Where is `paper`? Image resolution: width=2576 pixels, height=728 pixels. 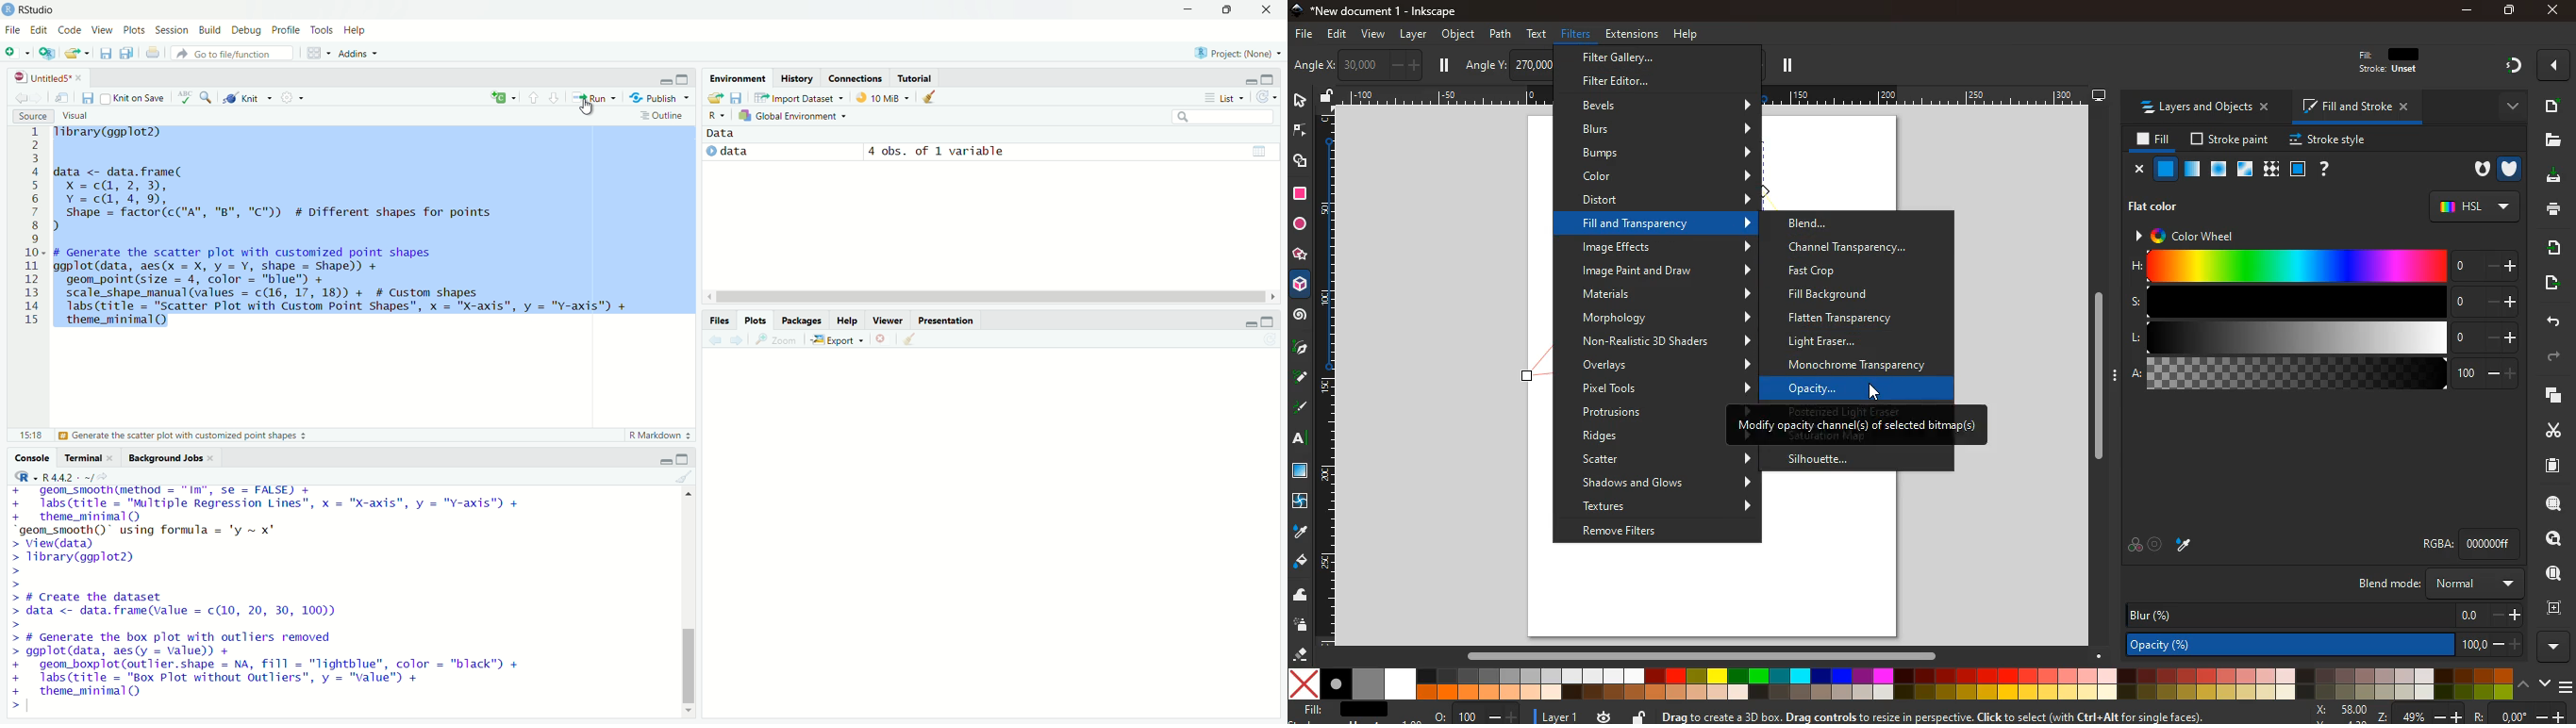 paper is located at coordinates (2544, 466).